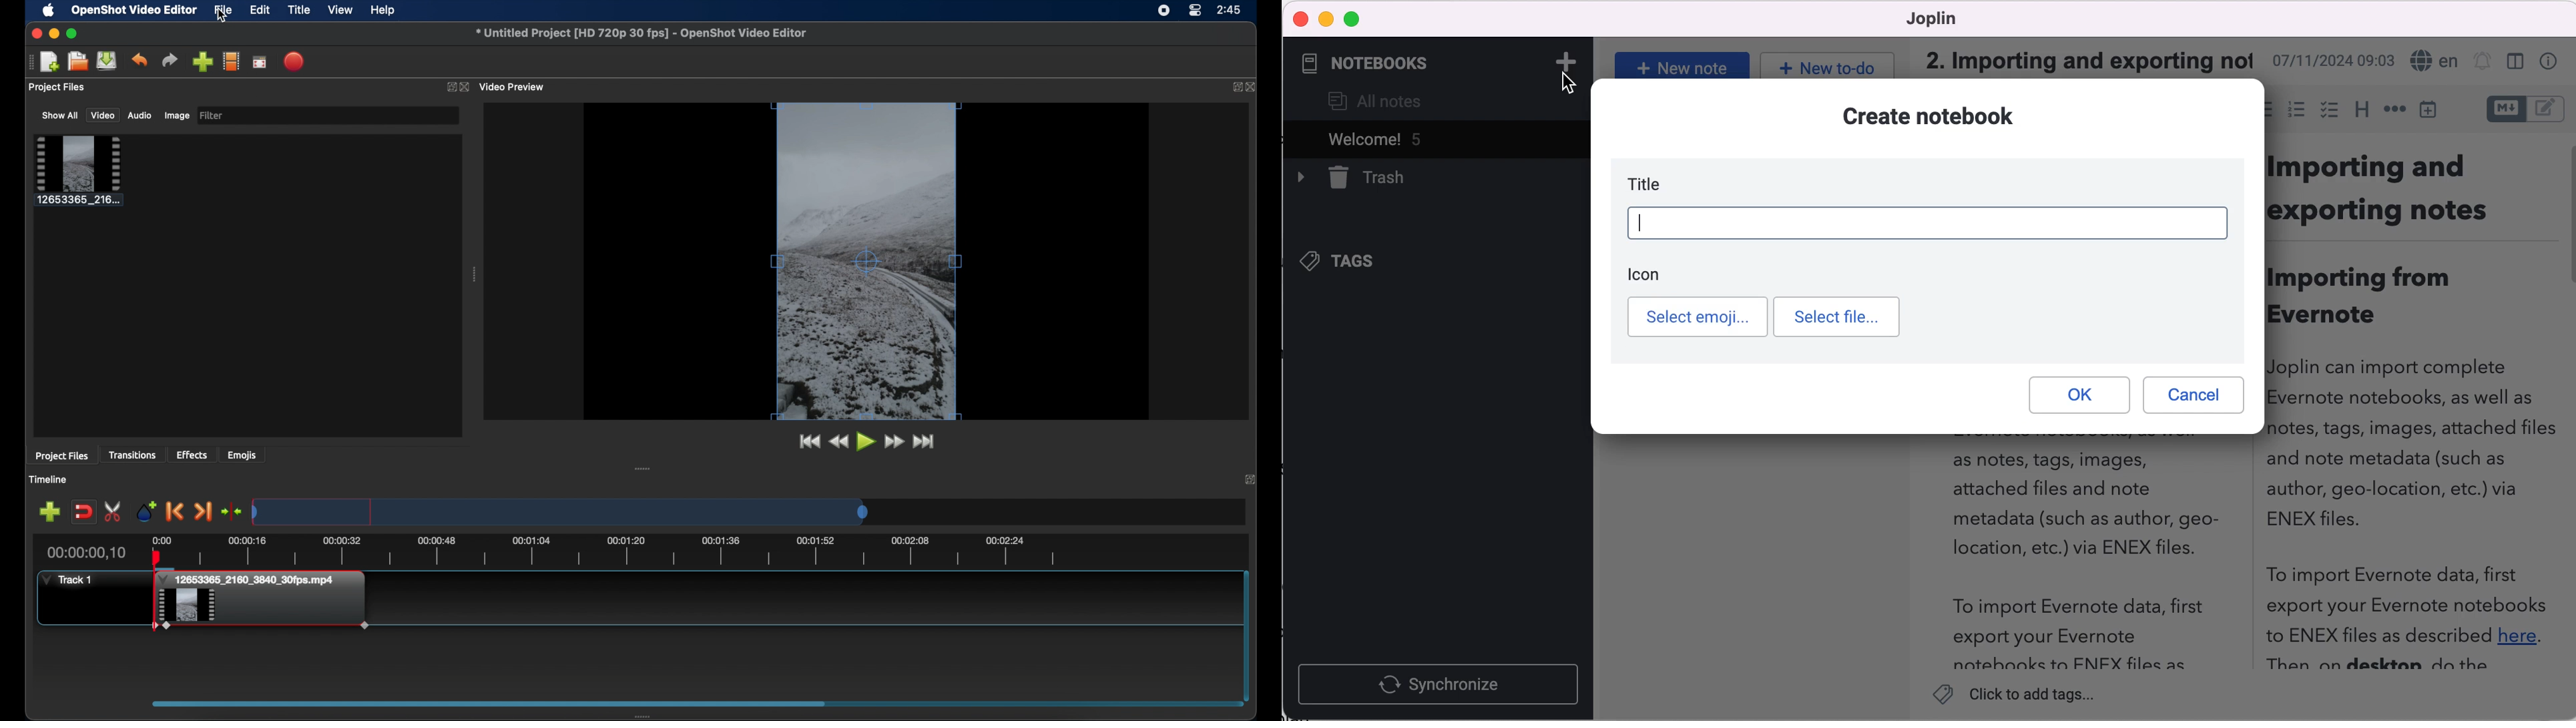  What do you see at coordinates (1651, 275) in the screenshot?
I see `icon` at bounding box center [1651, 275].